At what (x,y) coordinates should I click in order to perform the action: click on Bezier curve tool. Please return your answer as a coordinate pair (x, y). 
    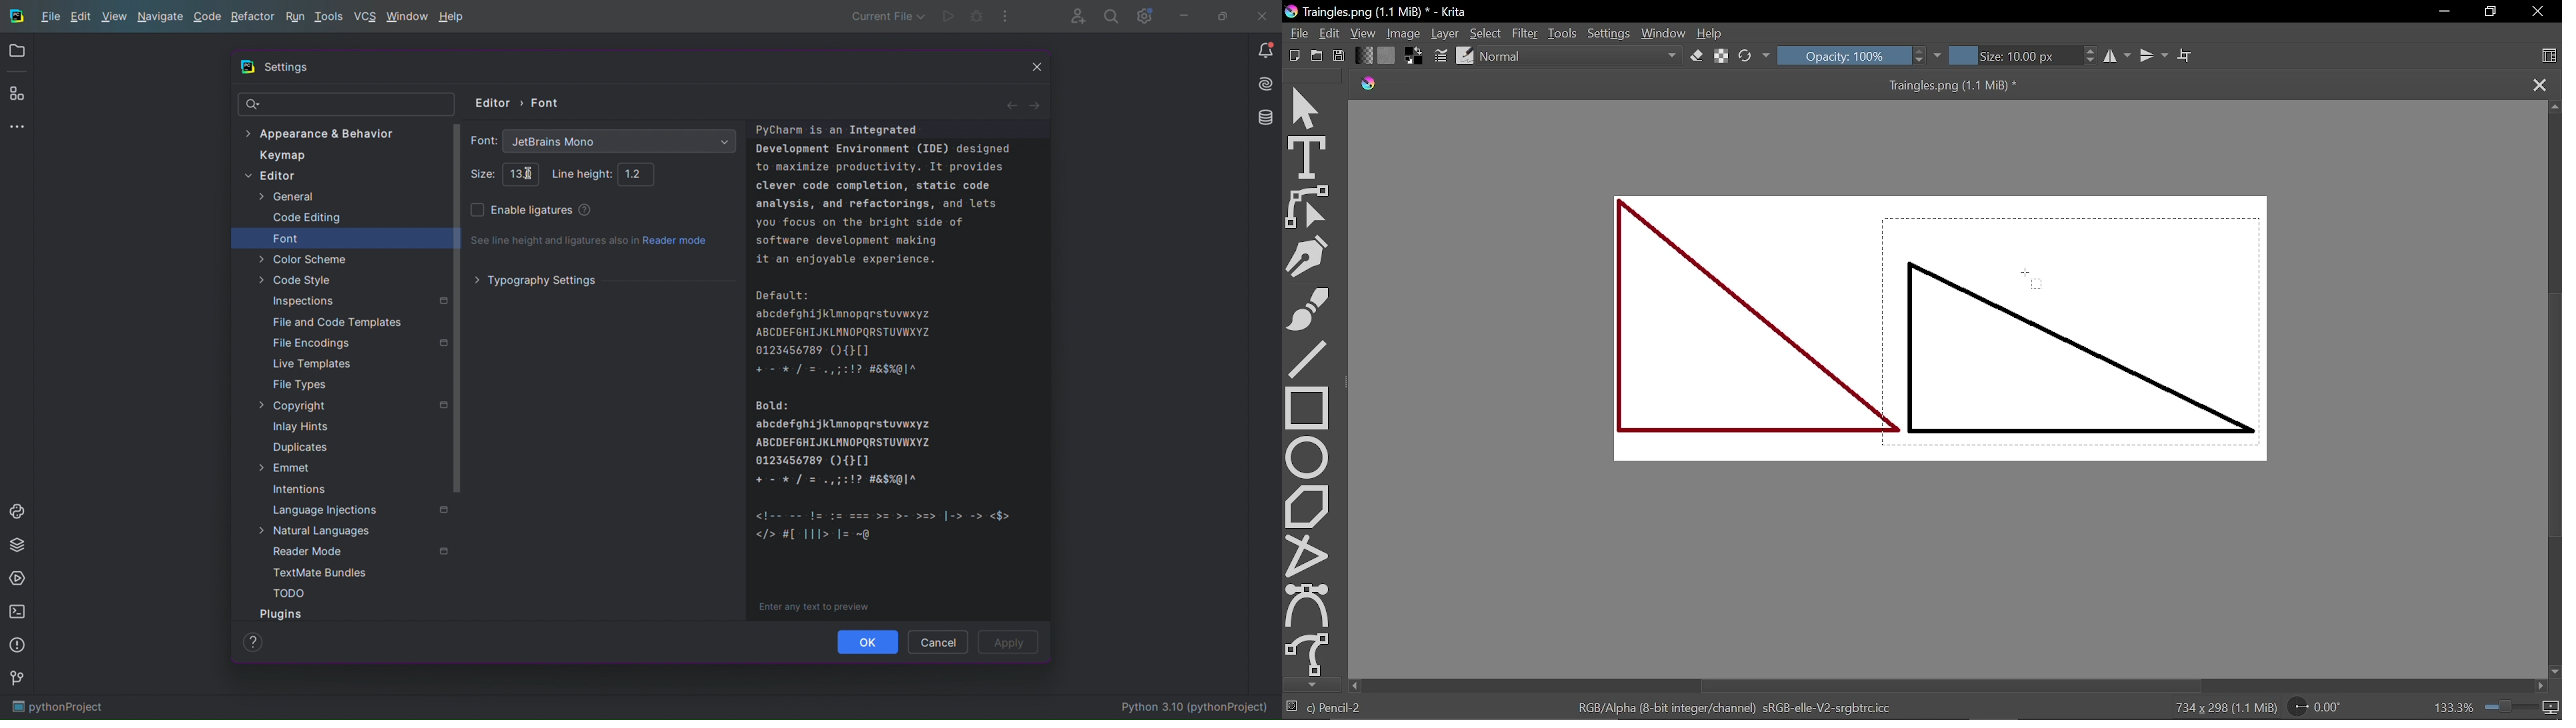
    Looking at the image, I should click on (1308, 604).